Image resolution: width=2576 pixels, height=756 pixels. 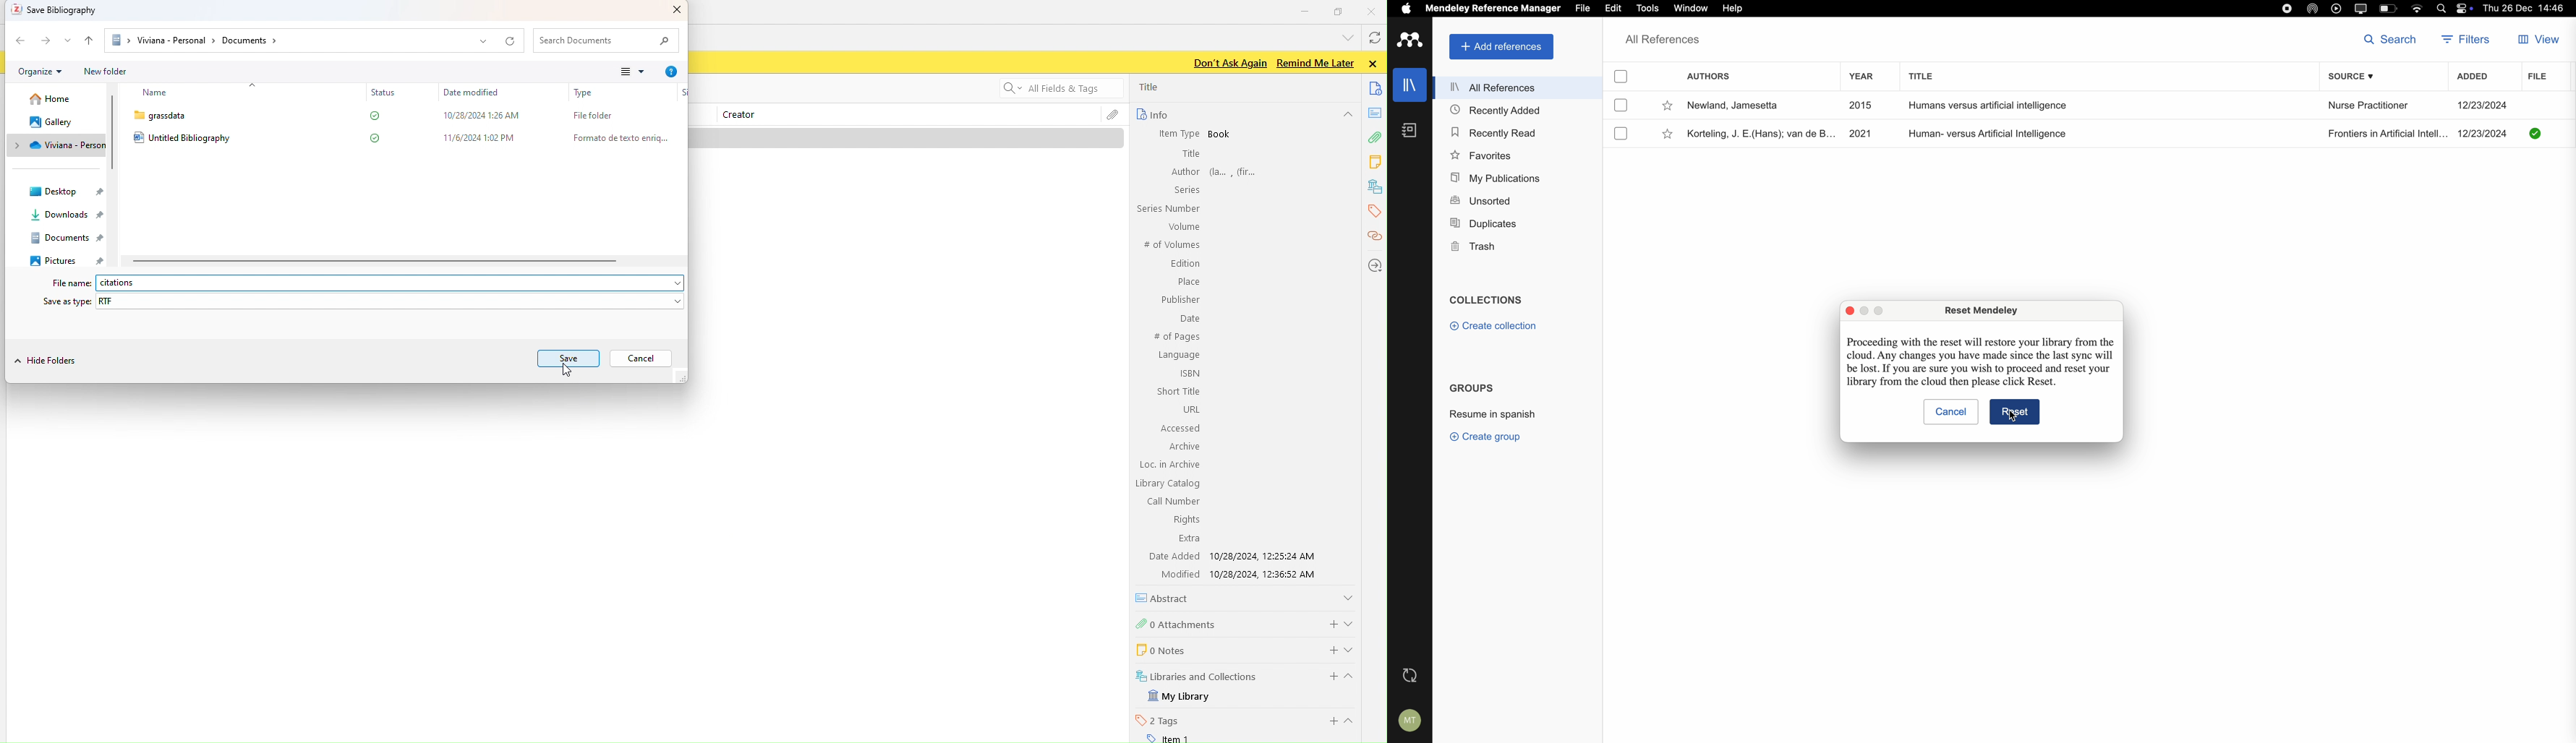 What do you see at coordinates (54, 146) in the screenshot?
I see `Cloud` at bounding box center [54, 146].